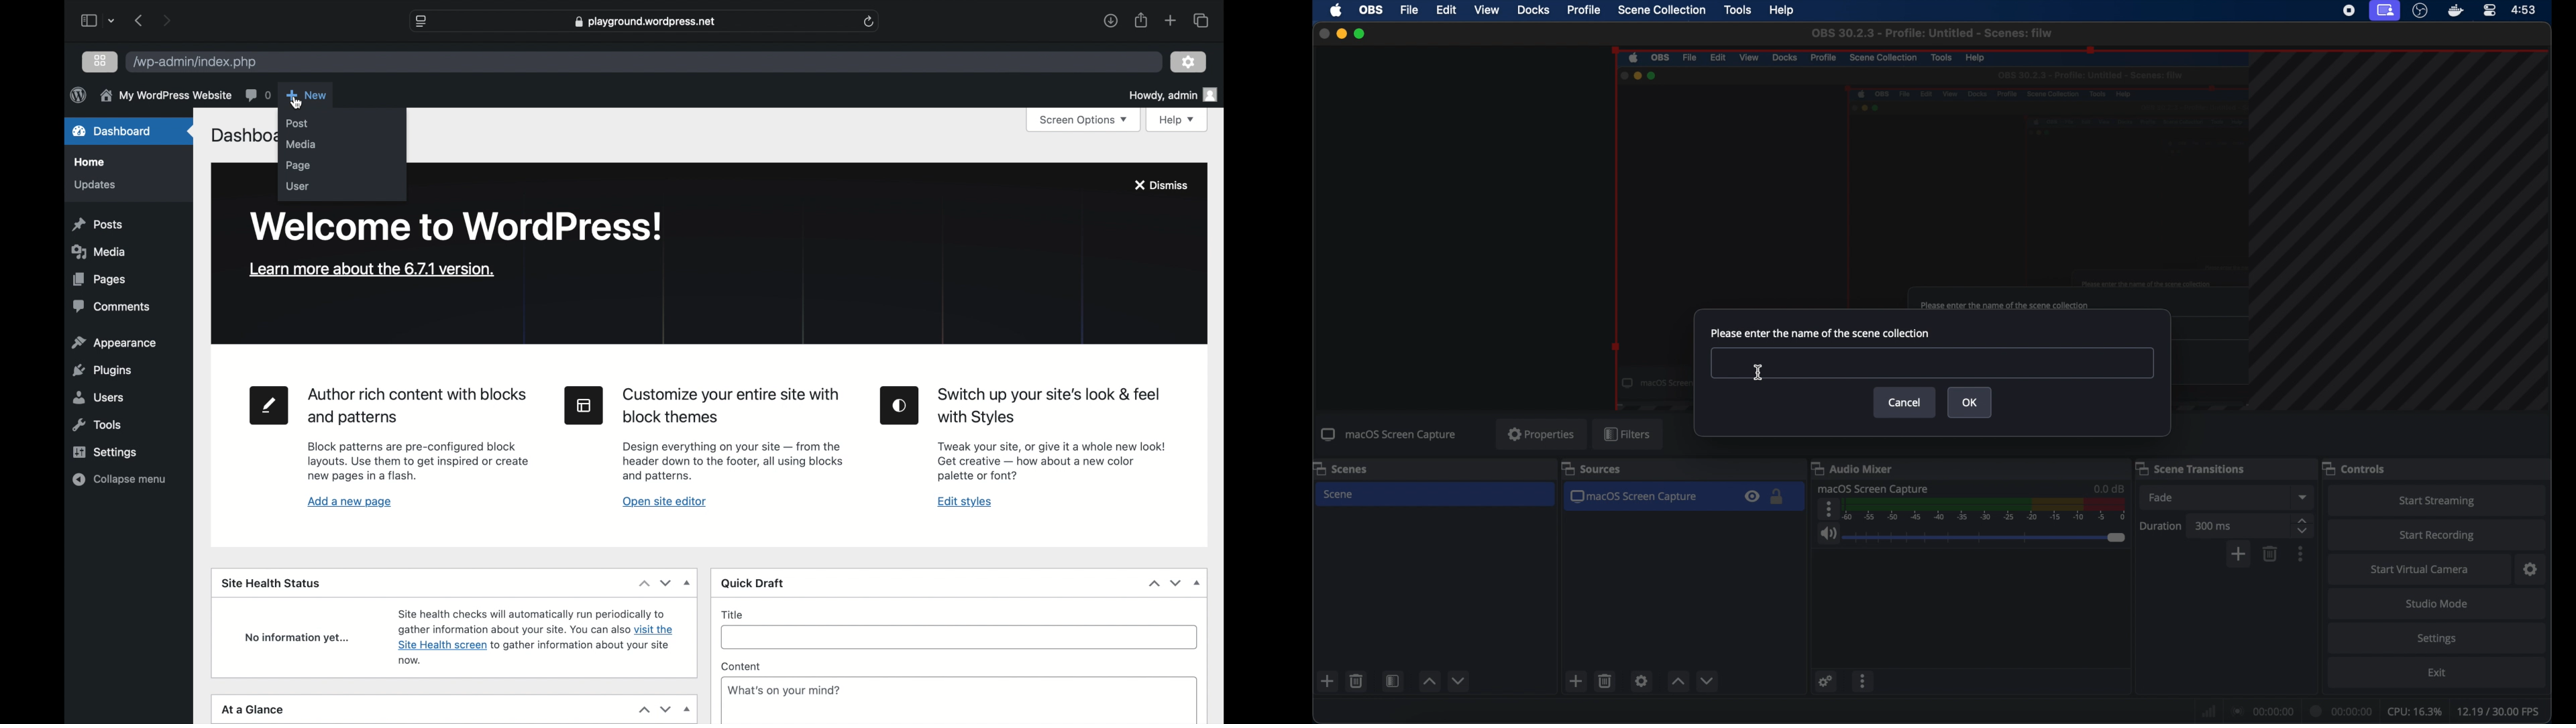  What do you see at coordinates (89, 21) in the screenshot?
I see `sidebar` at bounding box center [89, 21].